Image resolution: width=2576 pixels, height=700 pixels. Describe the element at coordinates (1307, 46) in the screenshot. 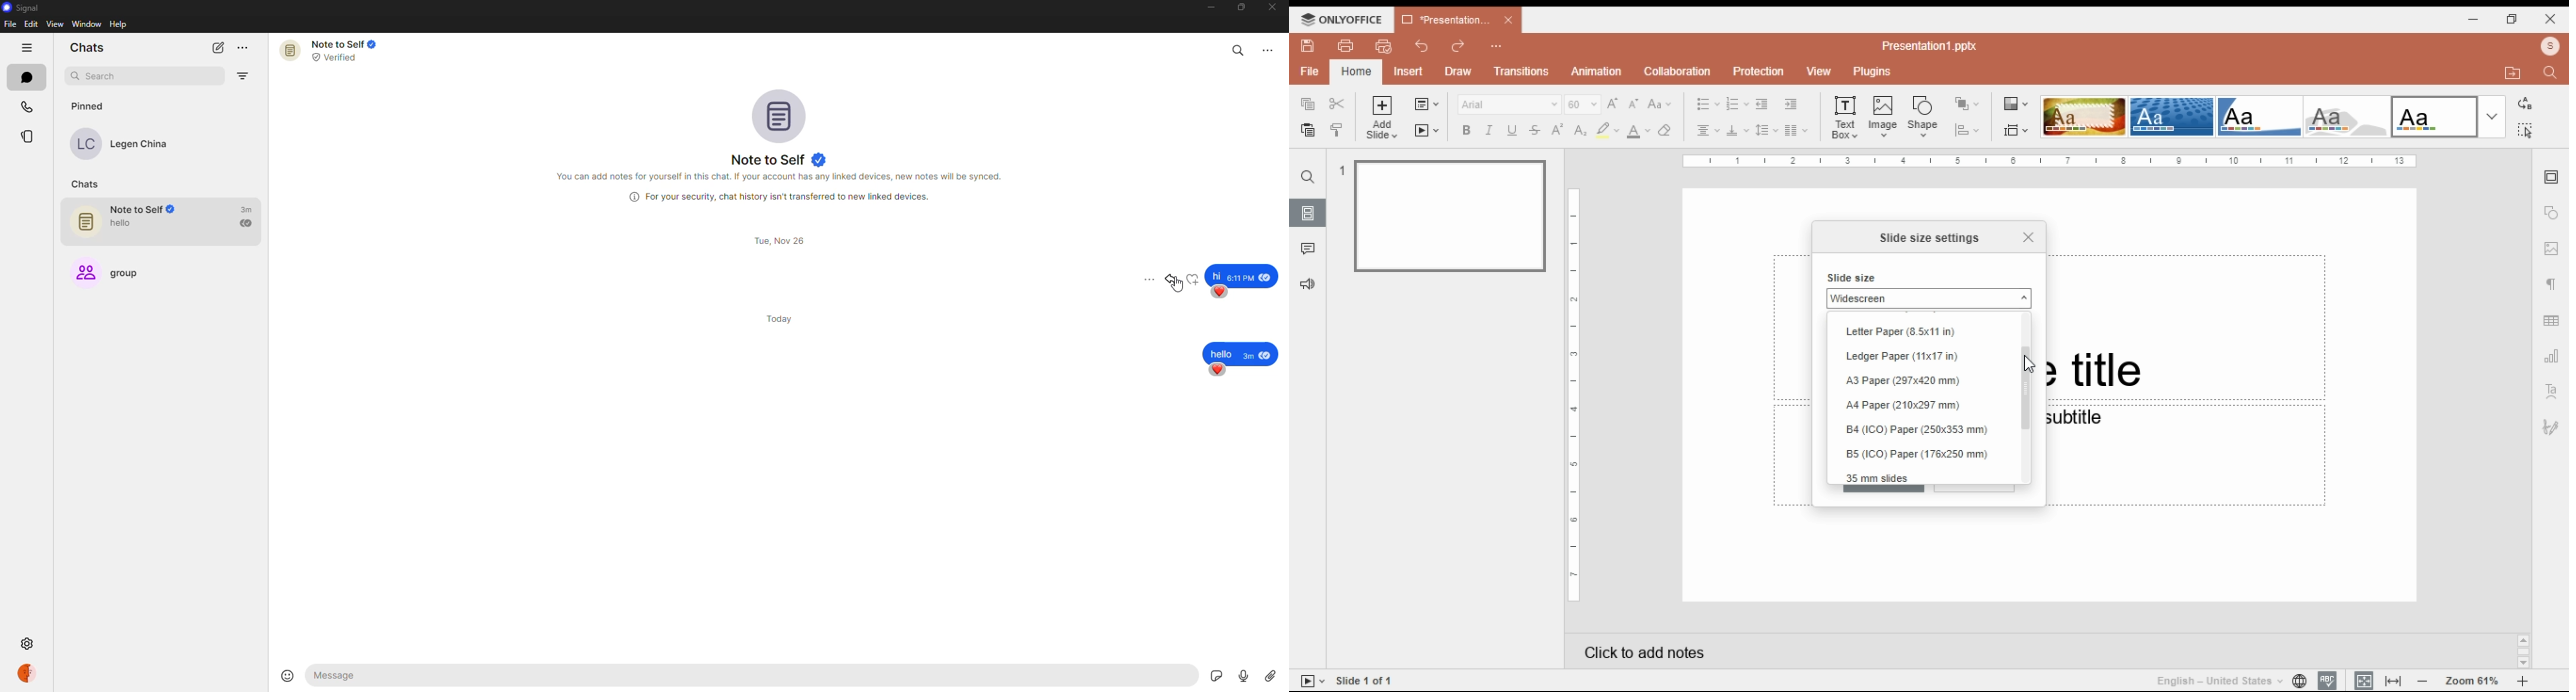

I see `save` at that location.